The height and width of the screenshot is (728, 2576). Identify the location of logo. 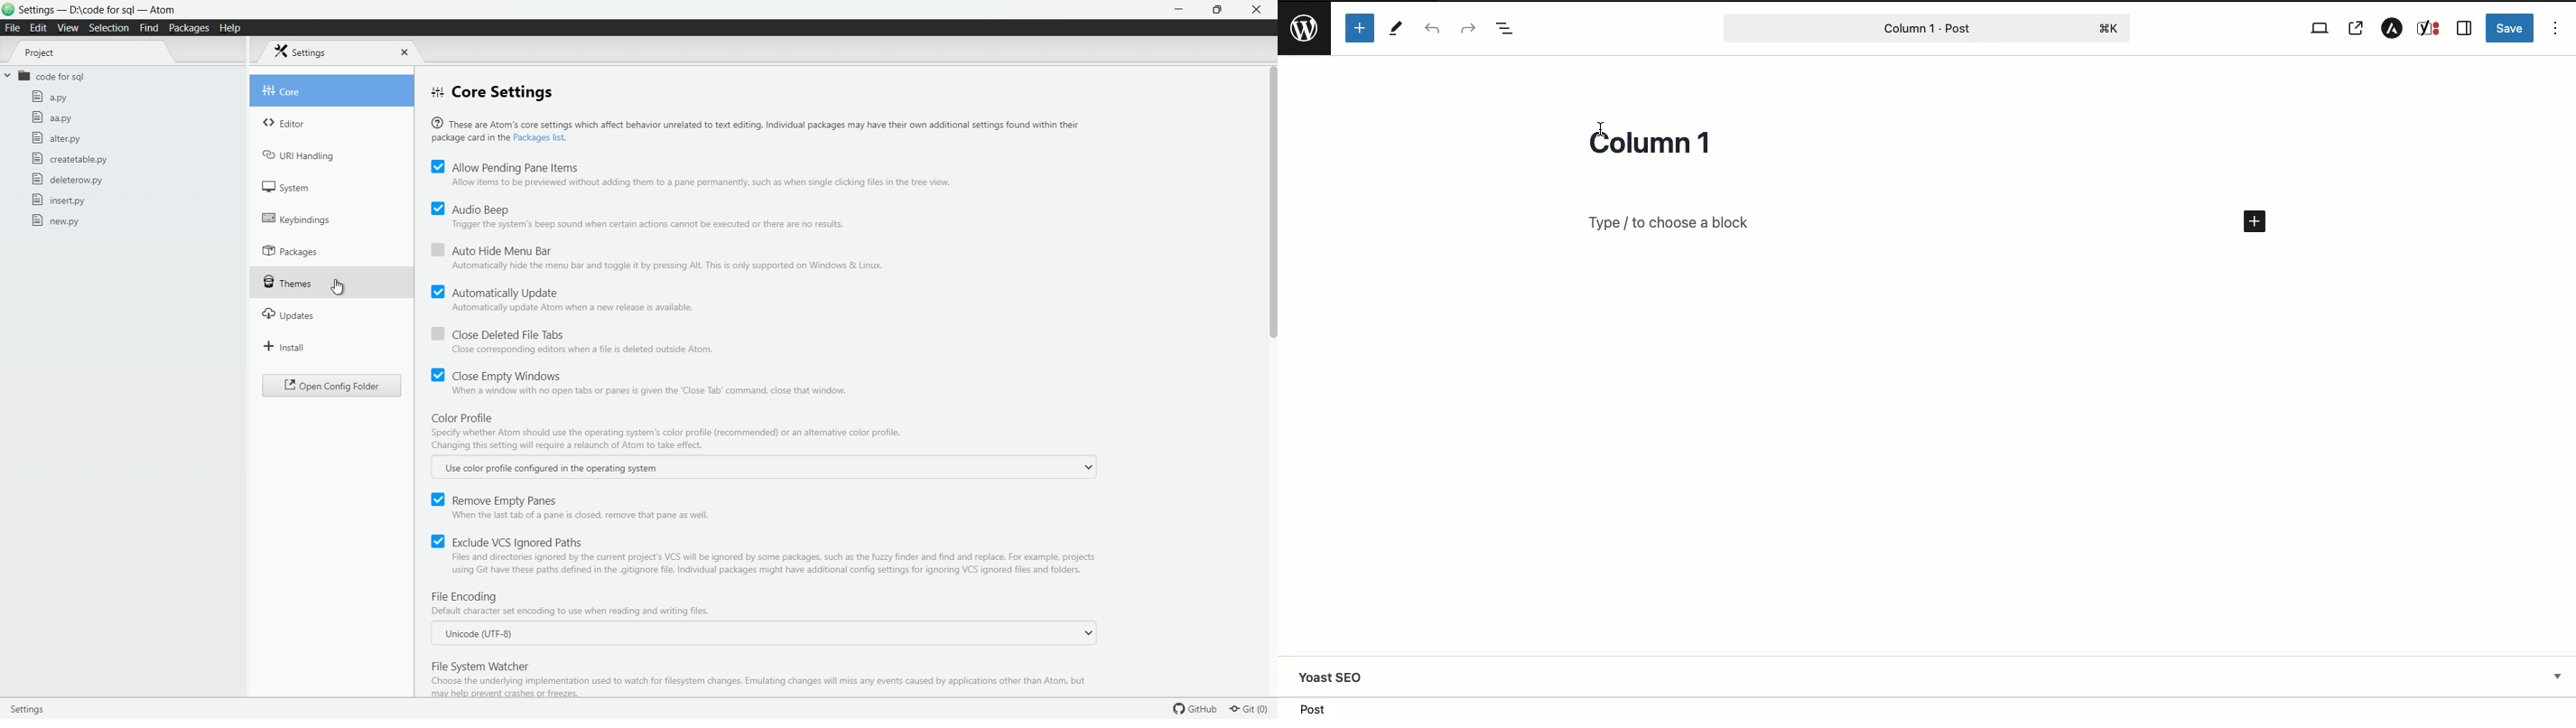
(9, 11).